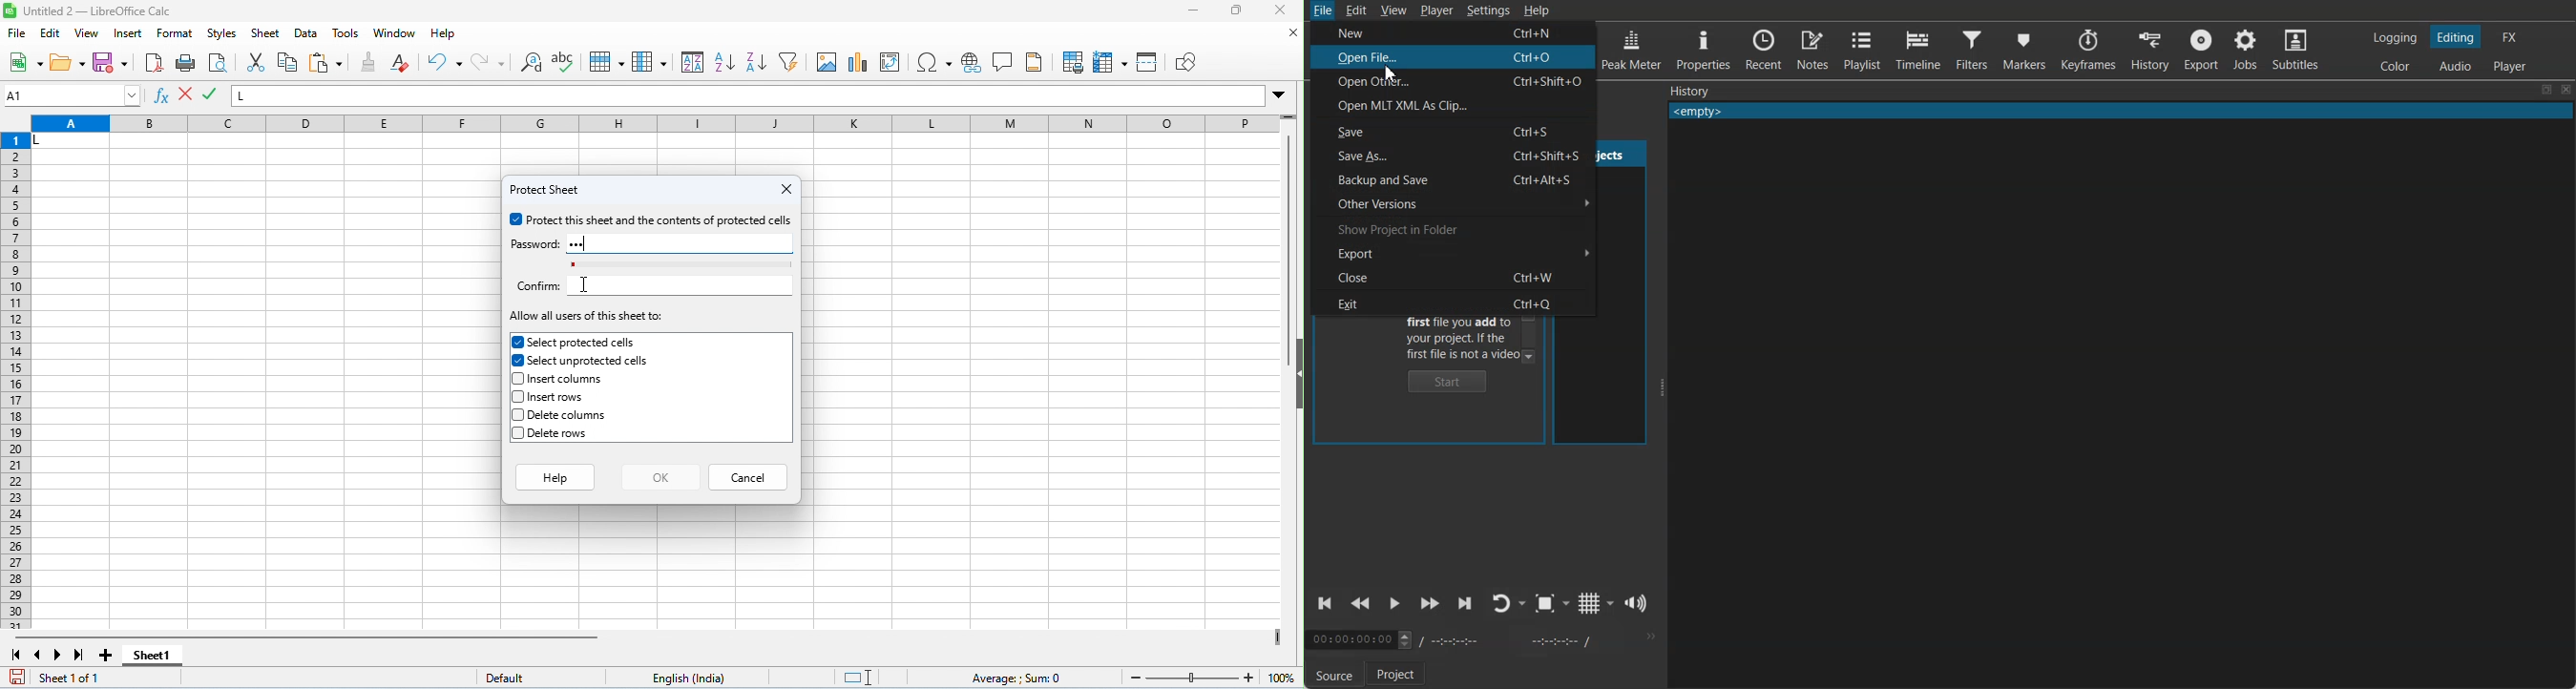  What do you see at coordinates (654, 125) in the screenshot?
I see `column headings` at bounding box center [654, 125].